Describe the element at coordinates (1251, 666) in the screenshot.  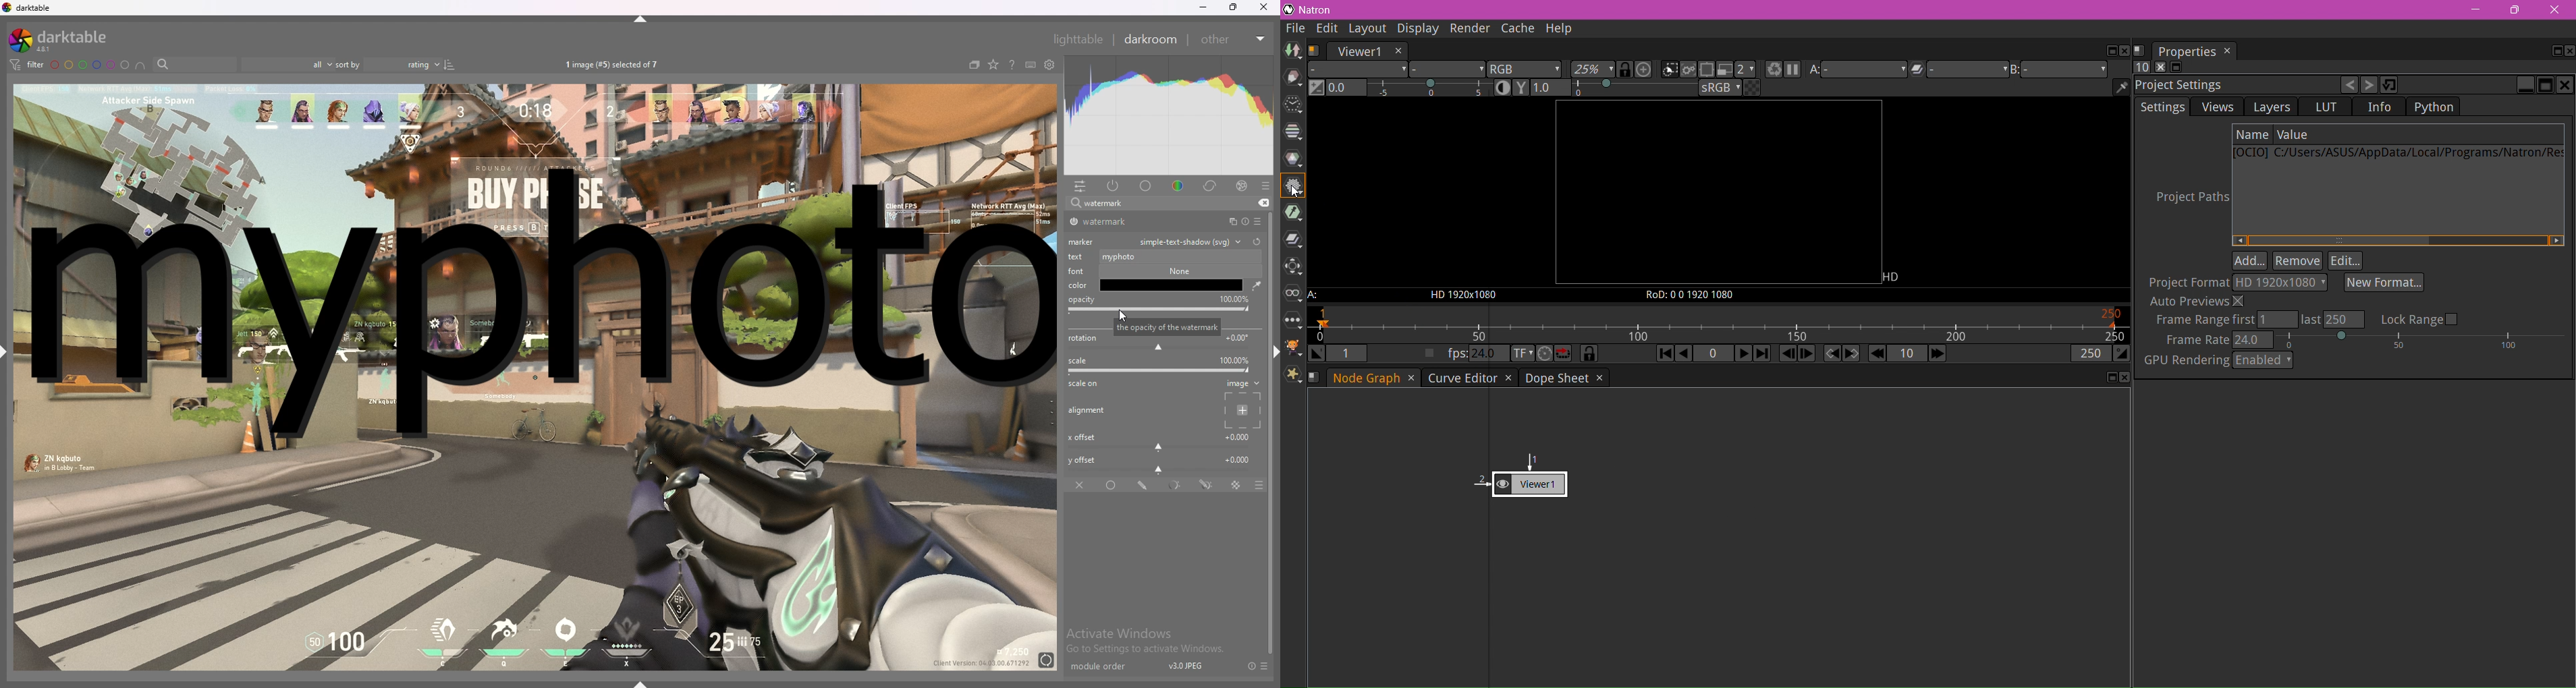
I see `reset` at that location.